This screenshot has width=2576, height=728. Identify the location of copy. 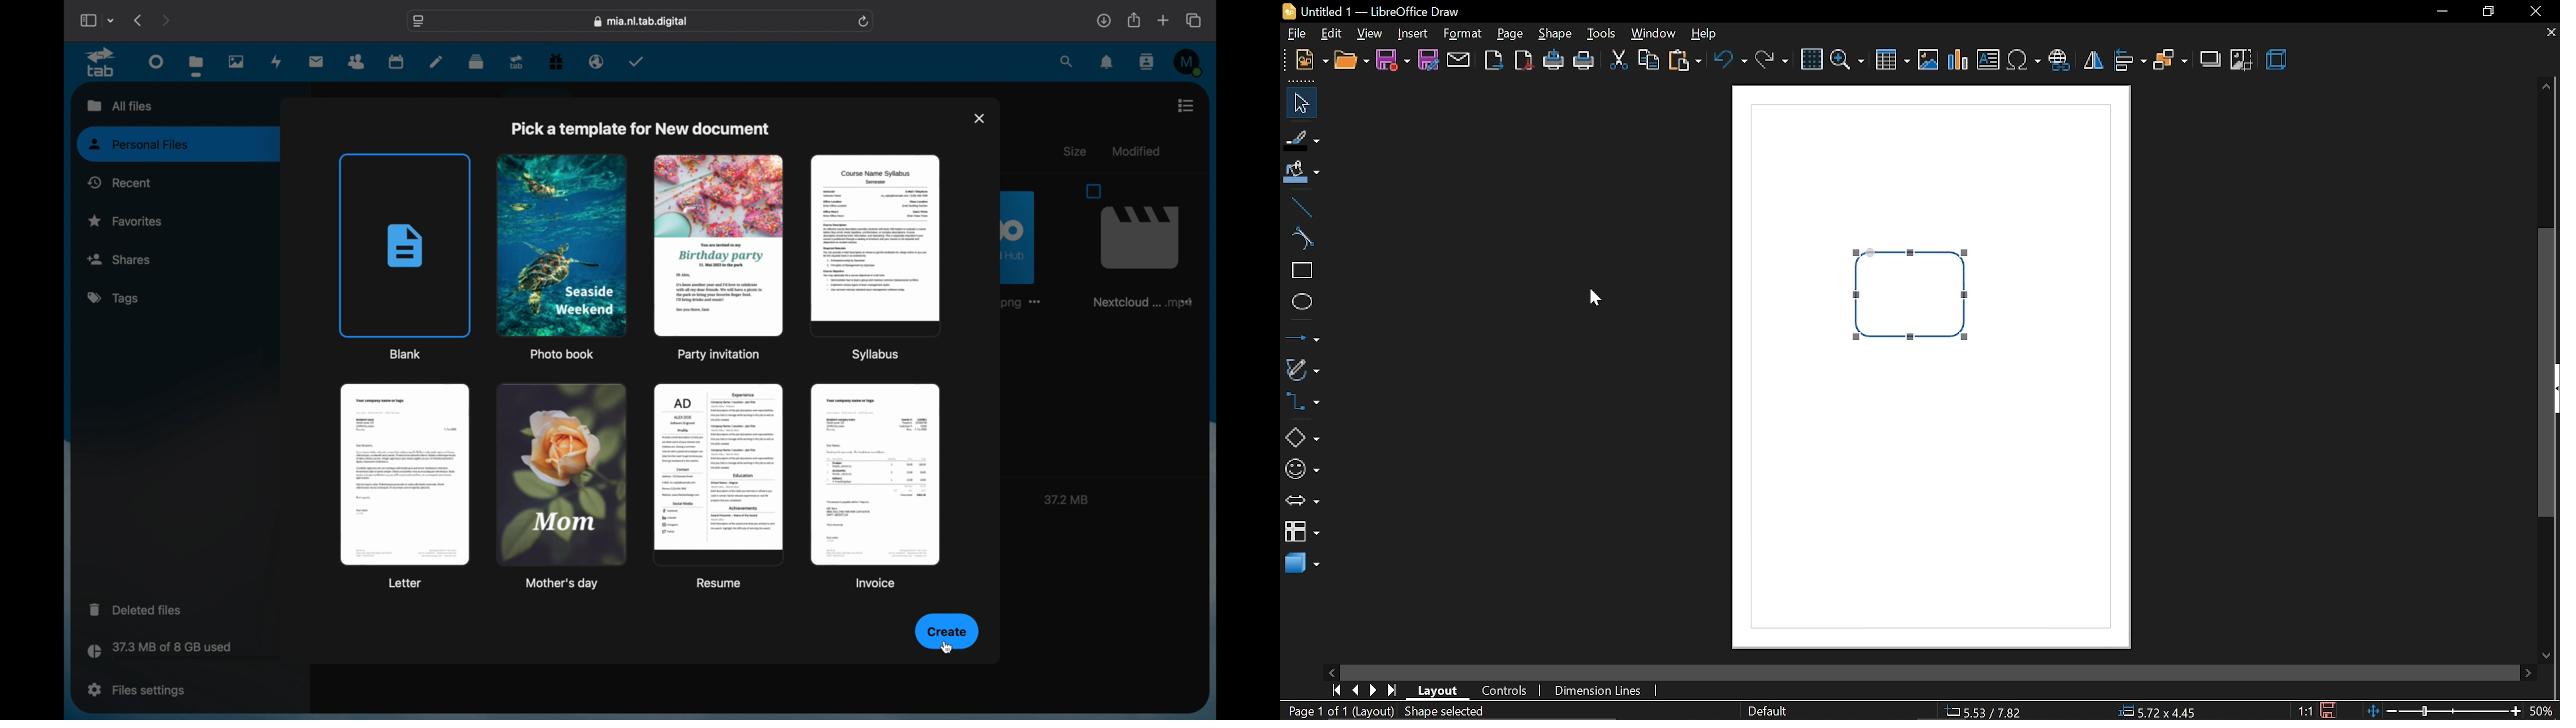
(1649, 59).